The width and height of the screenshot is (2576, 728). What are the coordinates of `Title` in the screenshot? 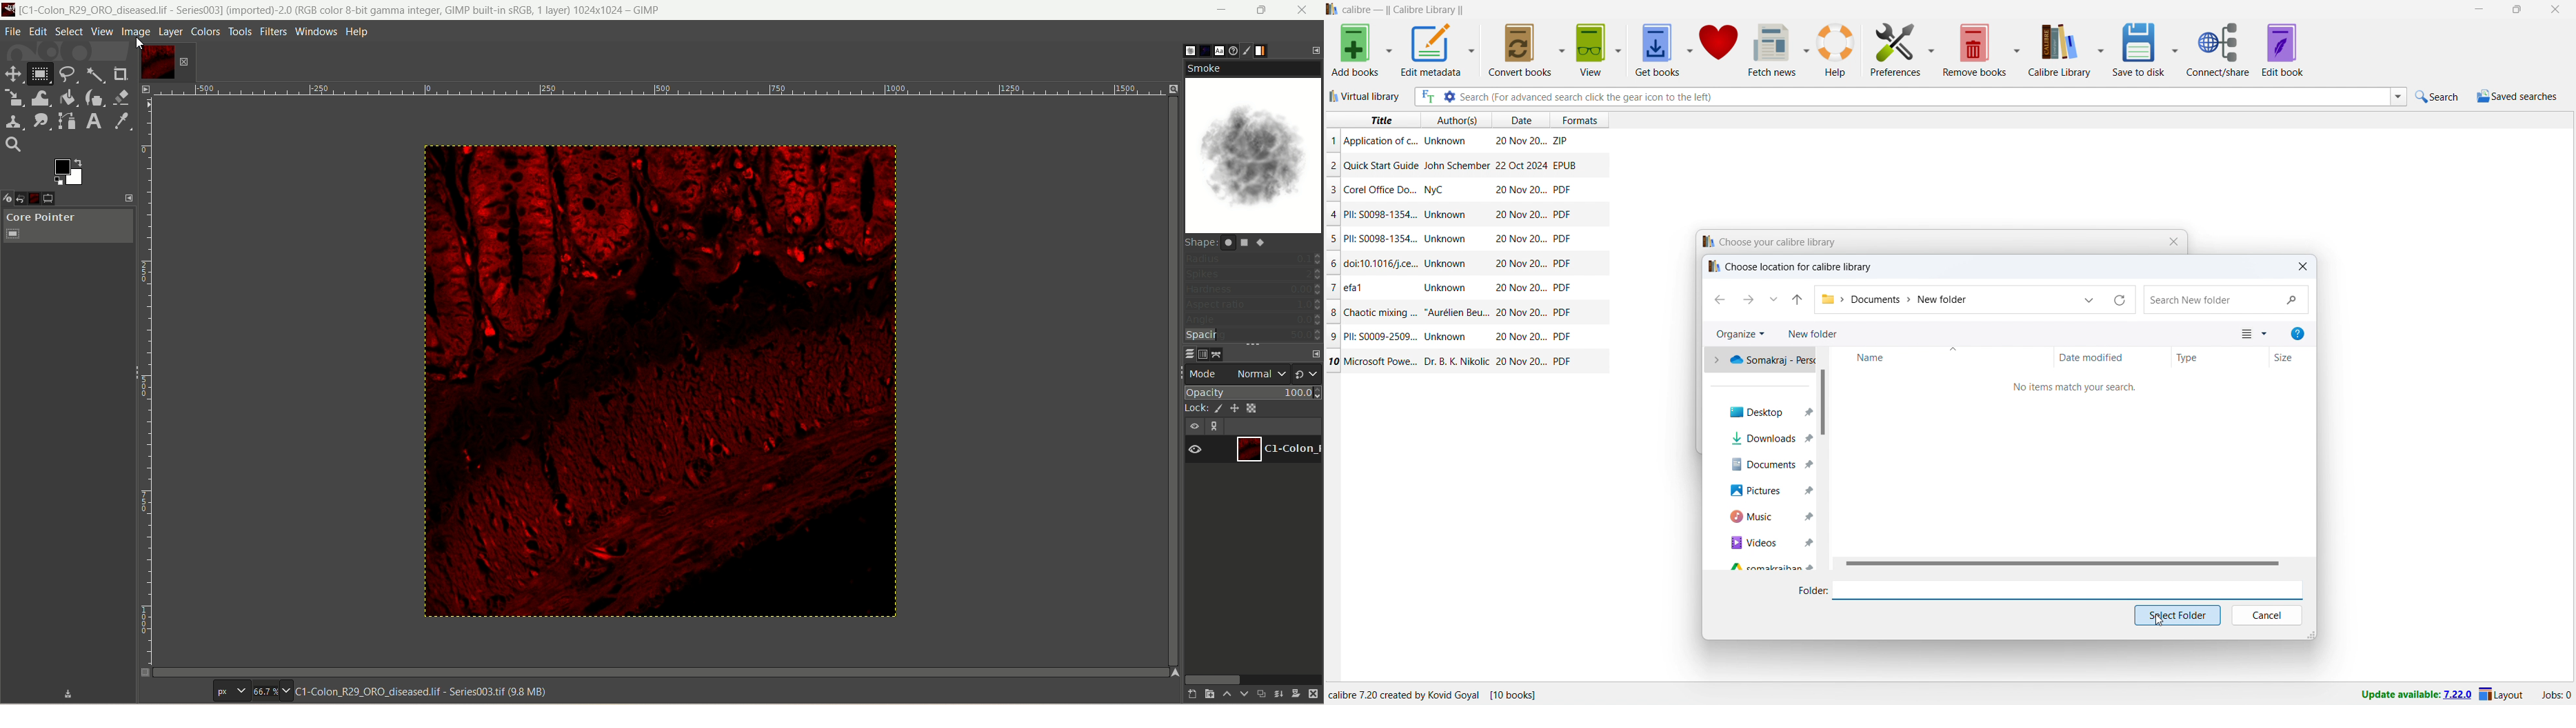 It's located at (1380, 141).